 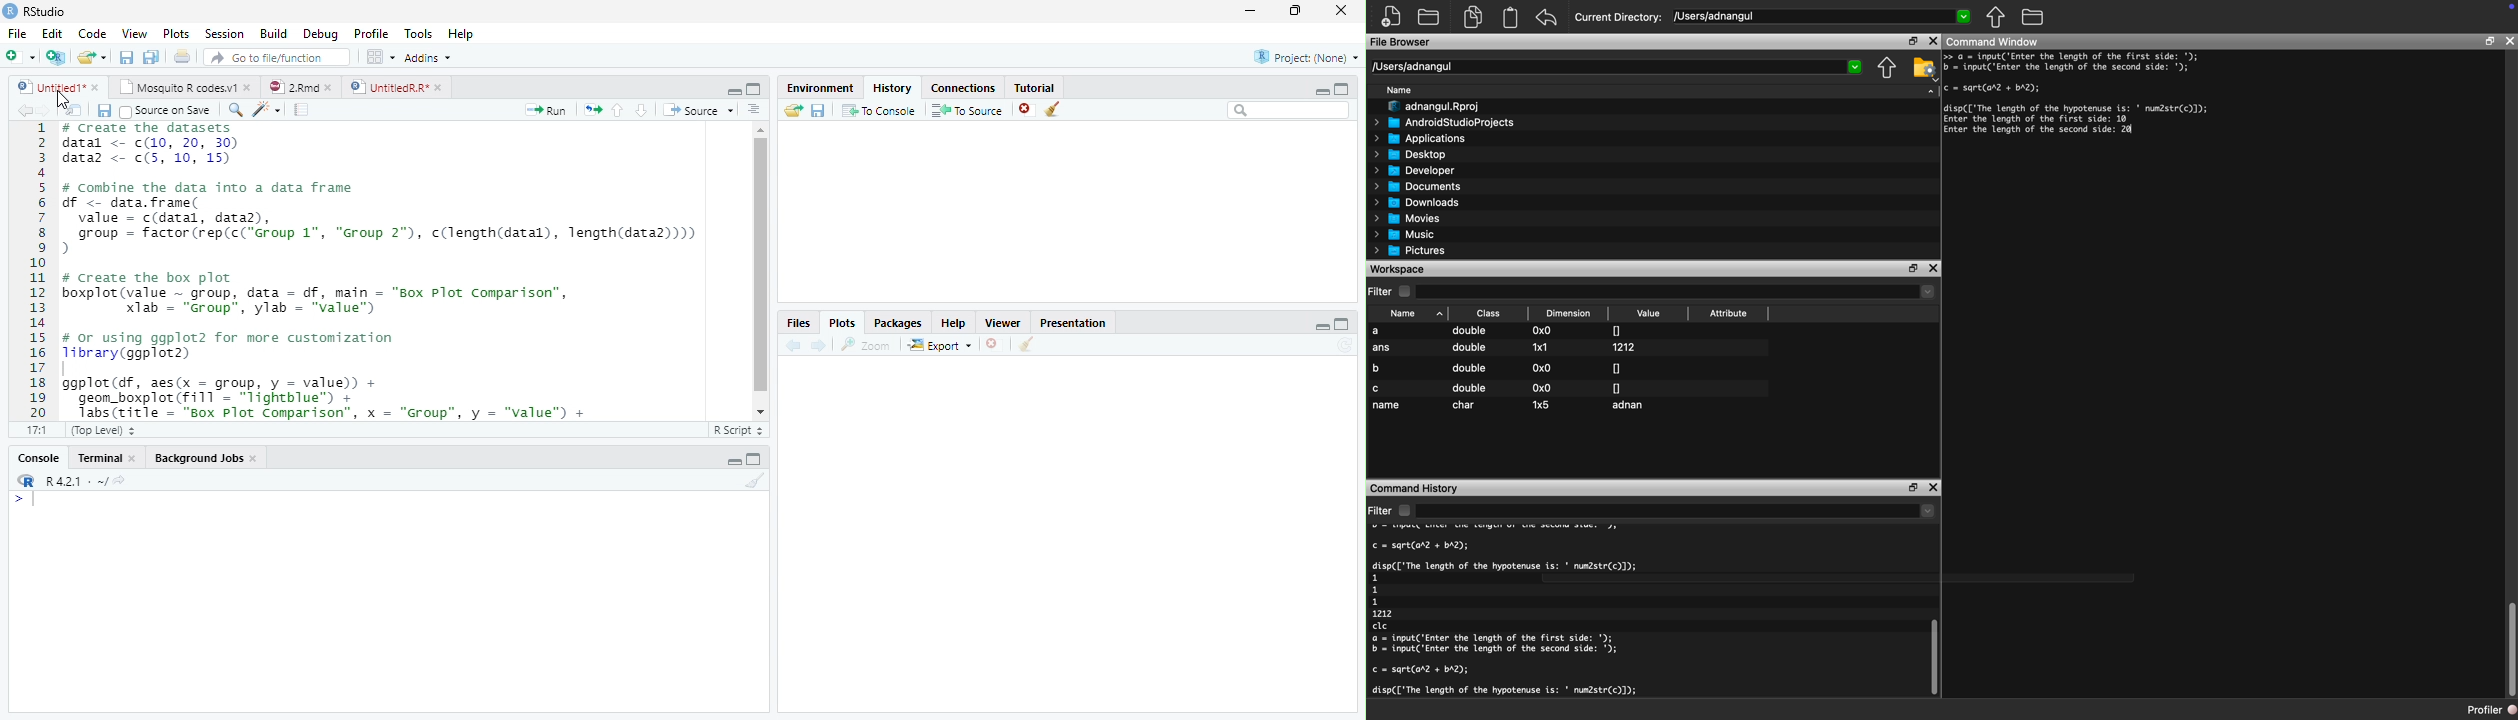 What do you see at coordinates (1307, 57) in the screenshot?
I see `Project: (None)` at bounding box center [1307, 57].